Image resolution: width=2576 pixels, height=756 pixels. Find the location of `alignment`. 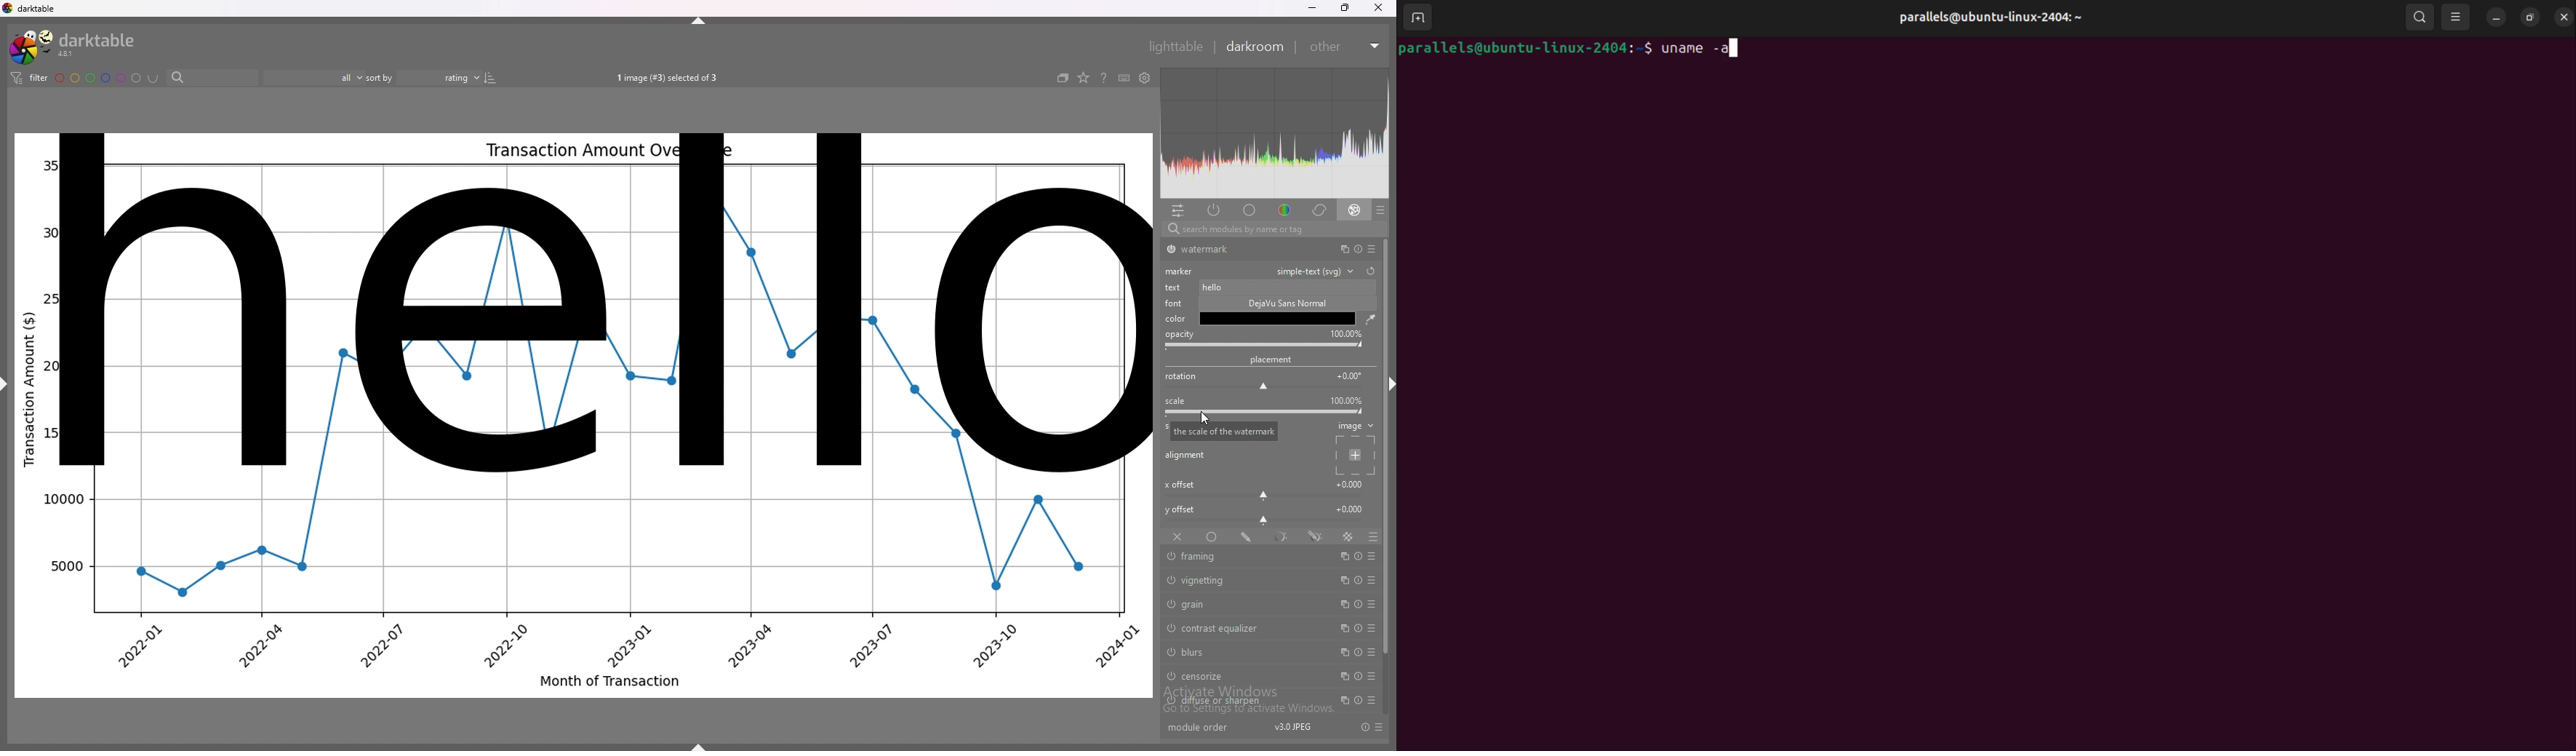

alignment is located at coordinates (1186, 455).